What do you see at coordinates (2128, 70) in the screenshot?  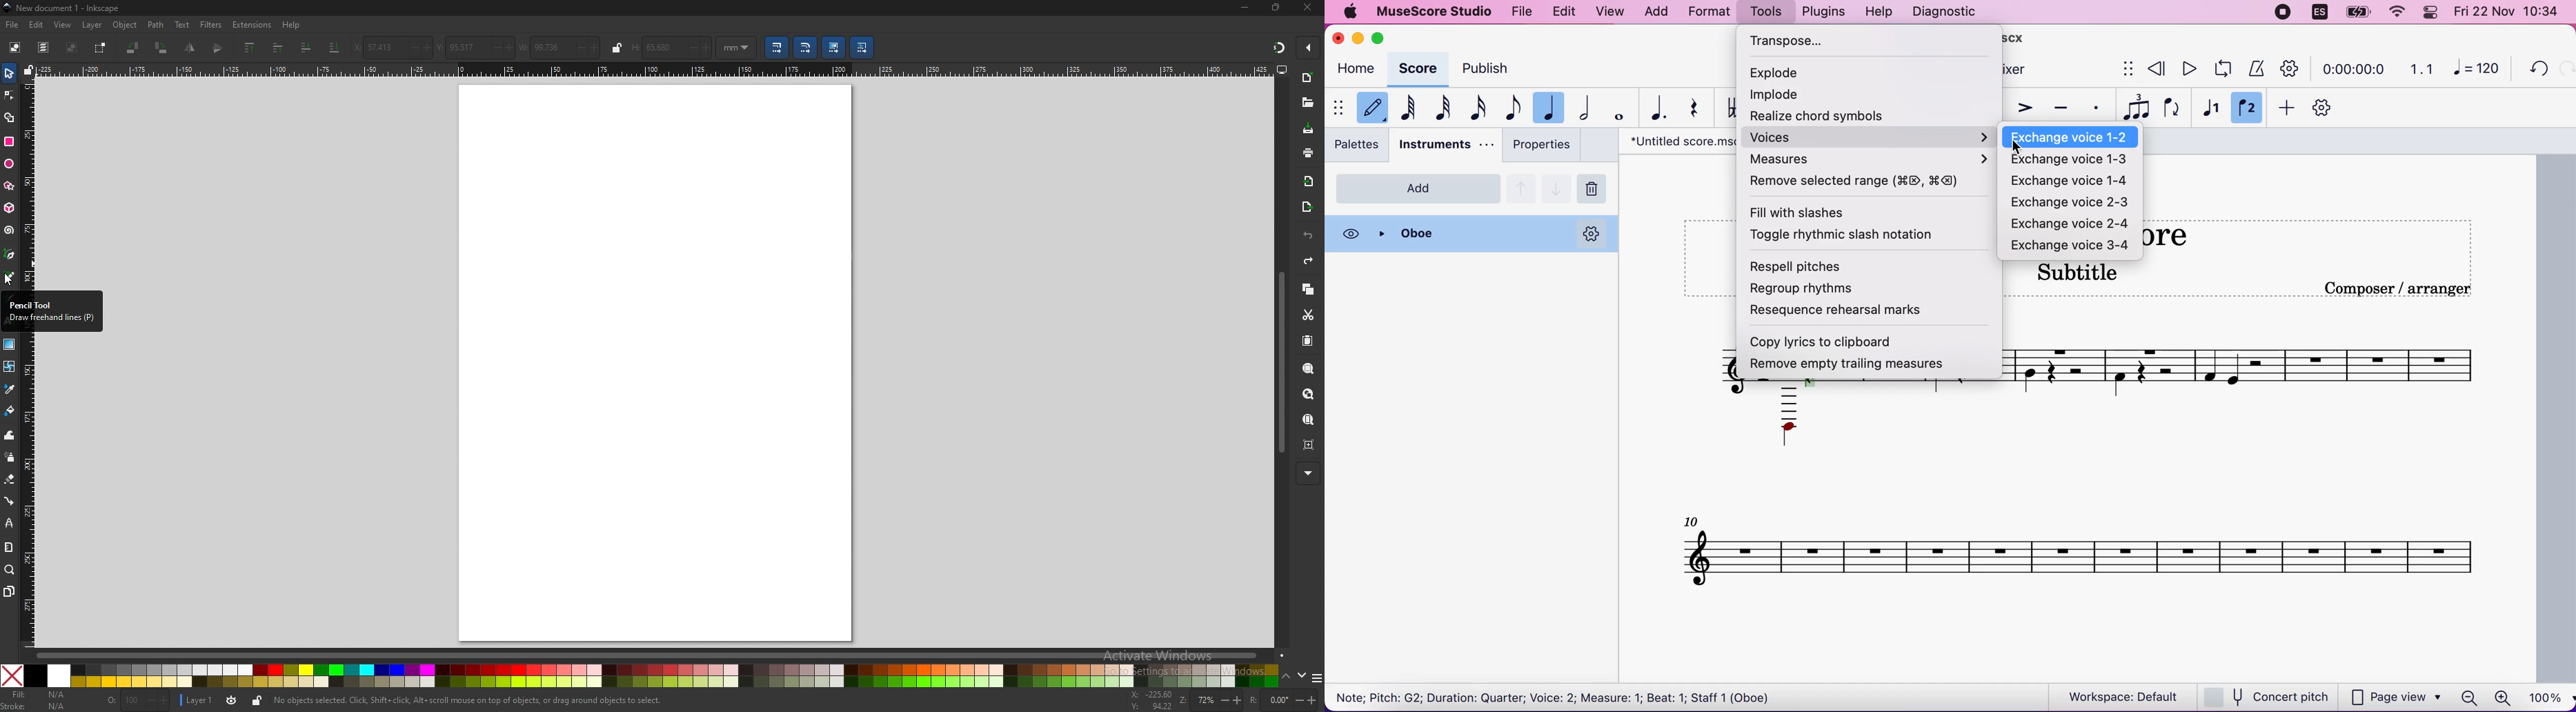 I see `show/hide` at bounding box center [2128, 70].